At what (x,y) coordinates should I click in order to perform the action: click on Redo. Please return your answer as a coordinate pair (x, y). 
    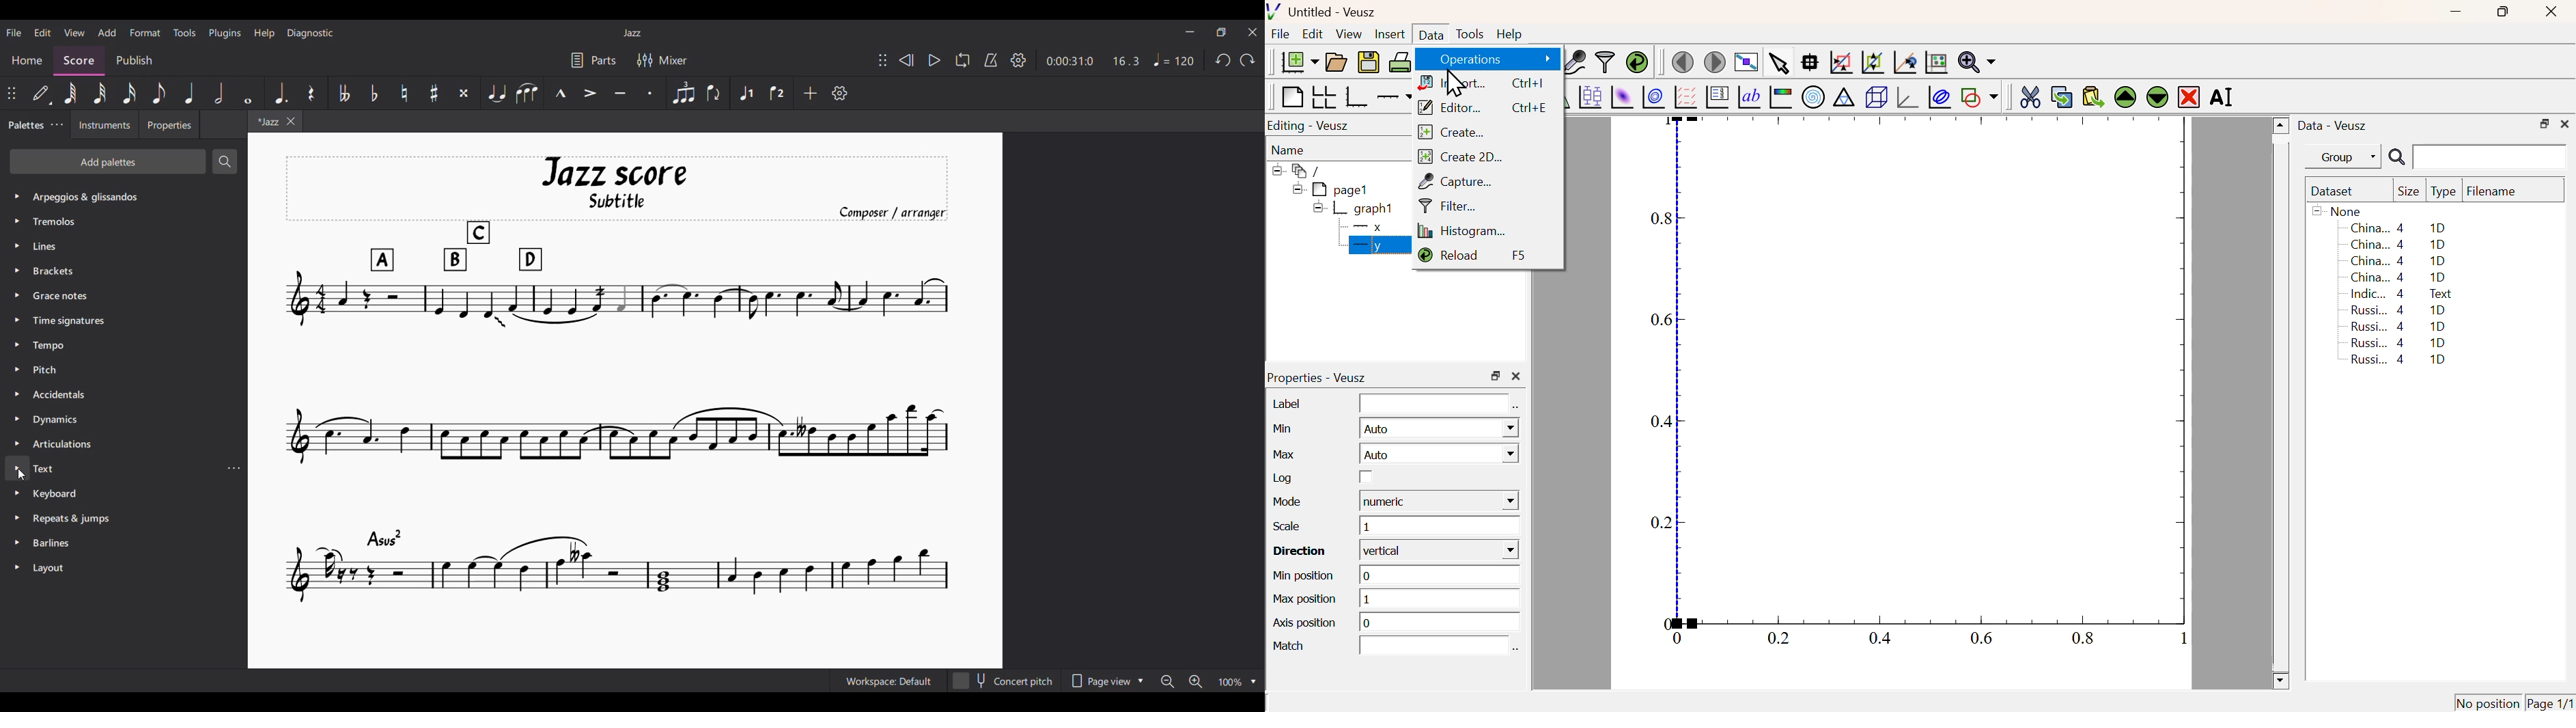
    Looking at the image, I should click on (1247, 60).